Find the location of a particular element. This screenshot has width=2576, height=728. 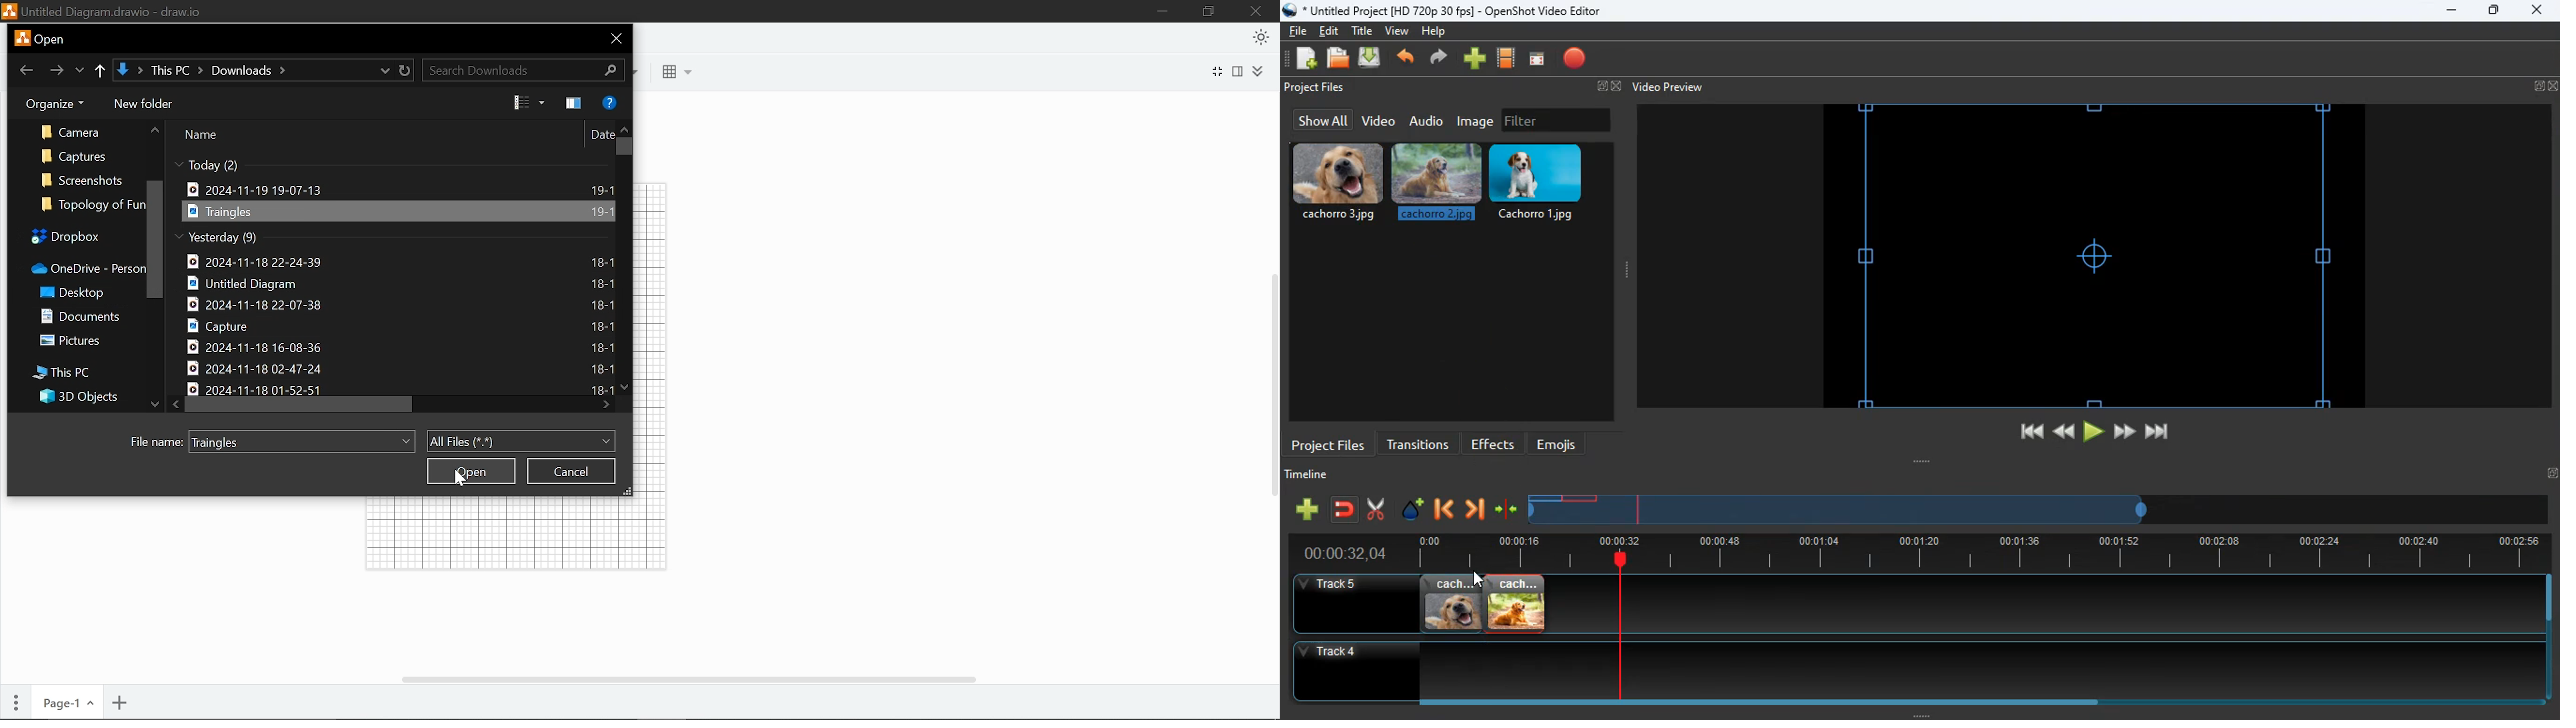

2024-11-18 22-07-38   18-1 is located at coordinates (400, 305).